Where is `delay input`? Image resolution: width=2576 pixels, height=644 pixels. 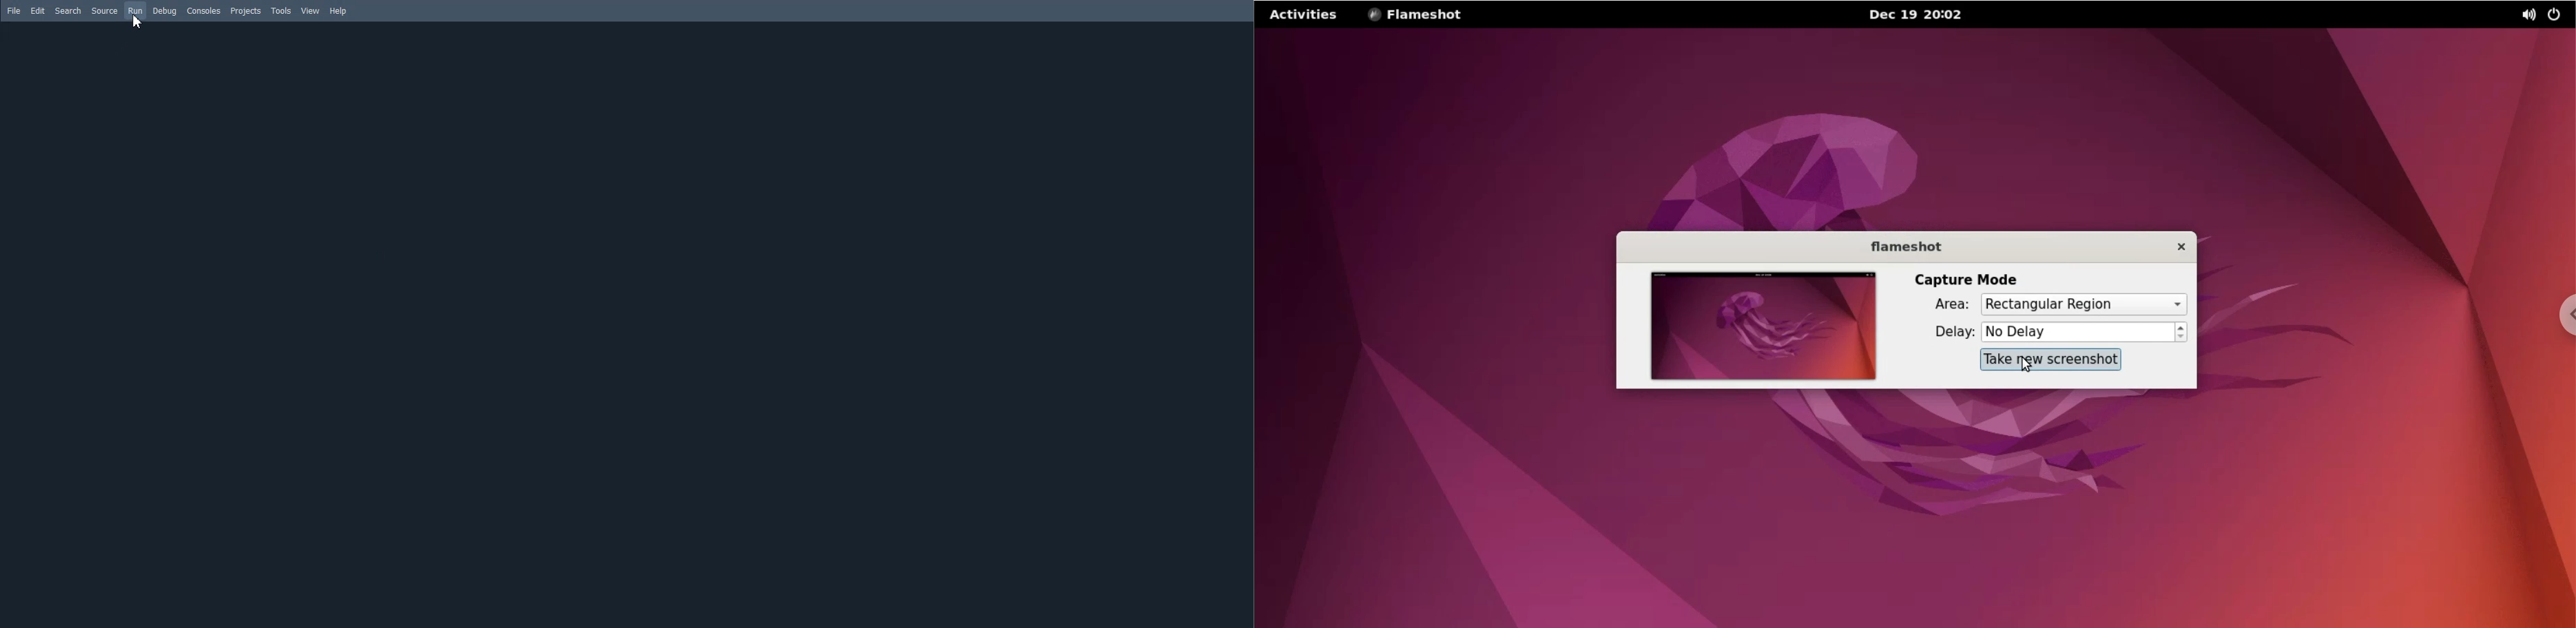
delay input is located at coordinates (2077, 333).